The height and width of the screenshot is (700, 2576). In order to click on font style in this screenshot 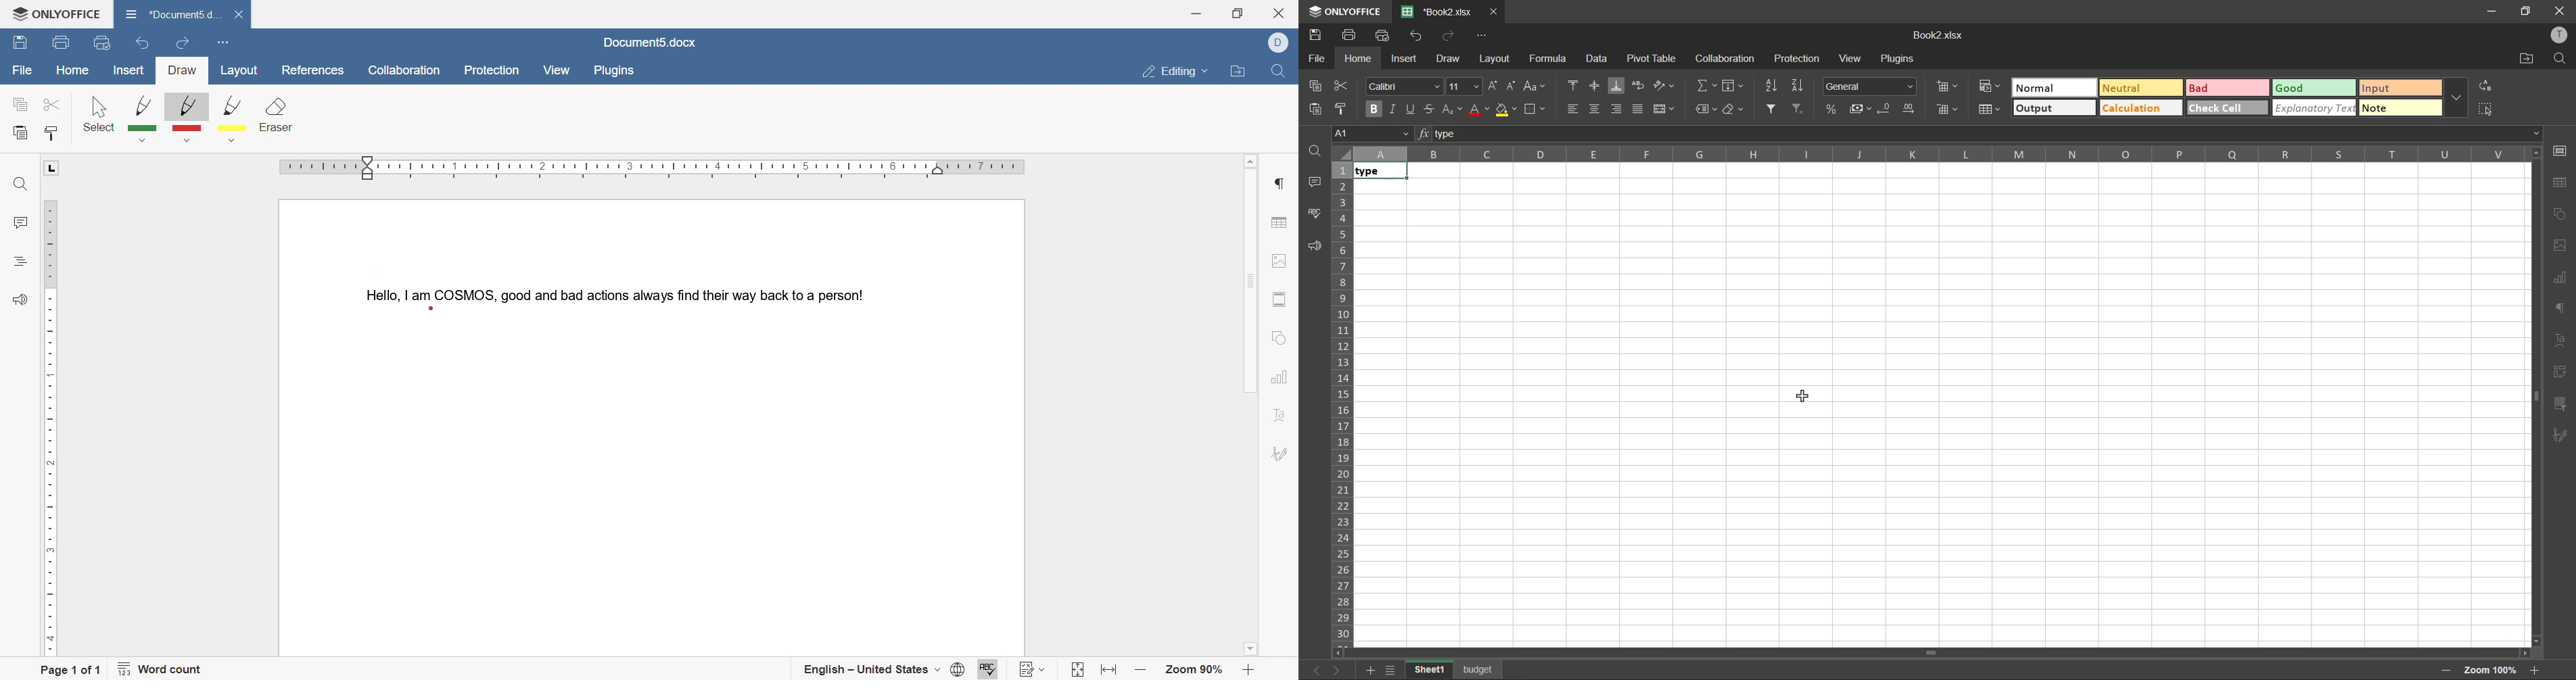, I will do `click(1402, 87)`.